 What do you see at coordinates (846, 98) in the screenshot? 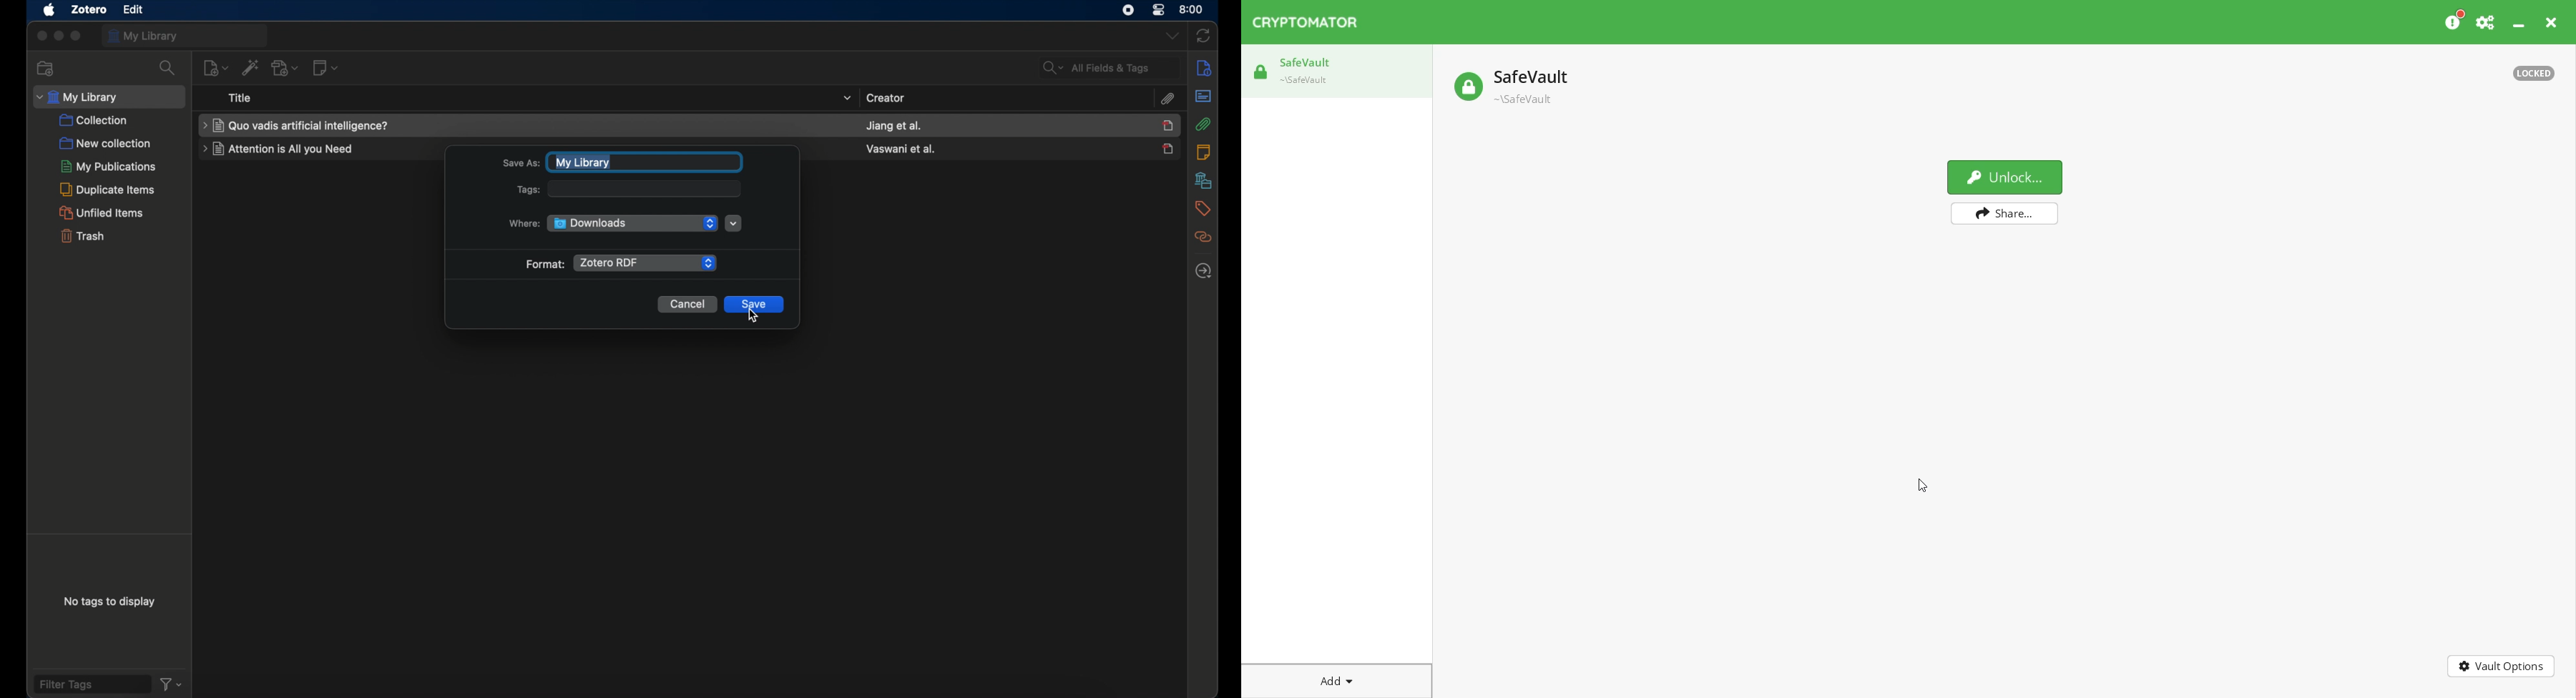
I see `title dropdown menu` at bounding box center [846, 98].